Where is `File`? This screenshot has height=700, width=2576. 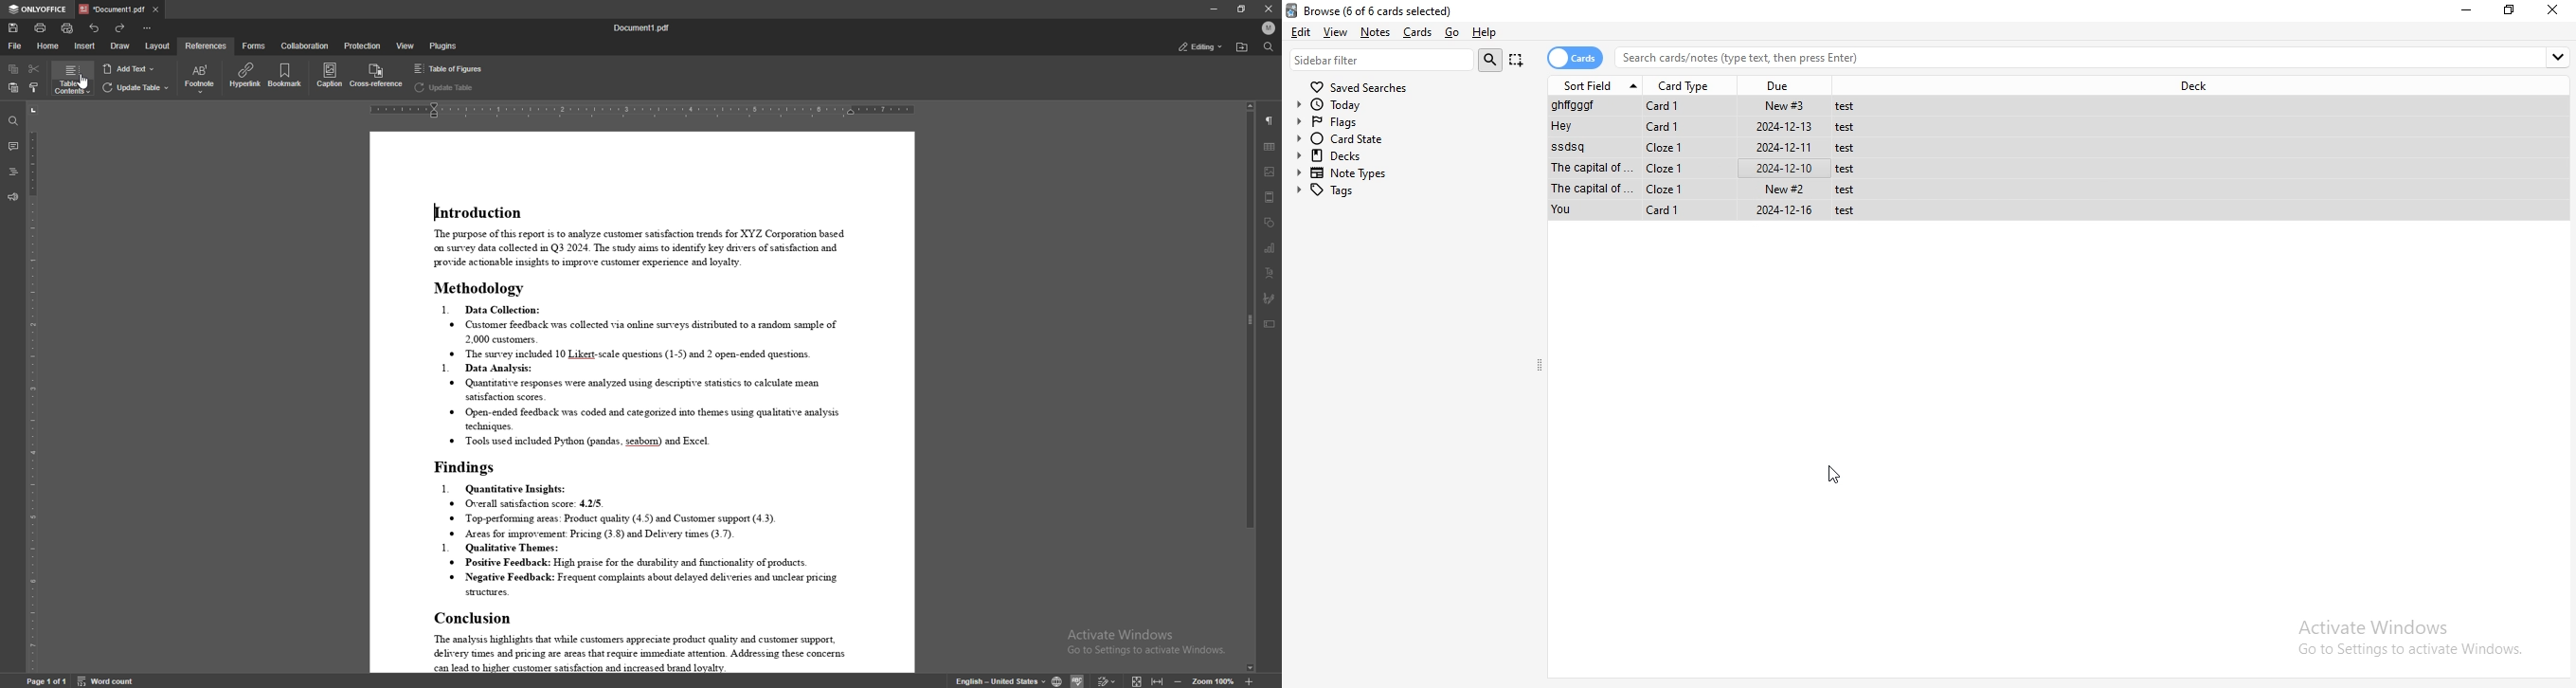 File is located at coordinates (1715, 189).